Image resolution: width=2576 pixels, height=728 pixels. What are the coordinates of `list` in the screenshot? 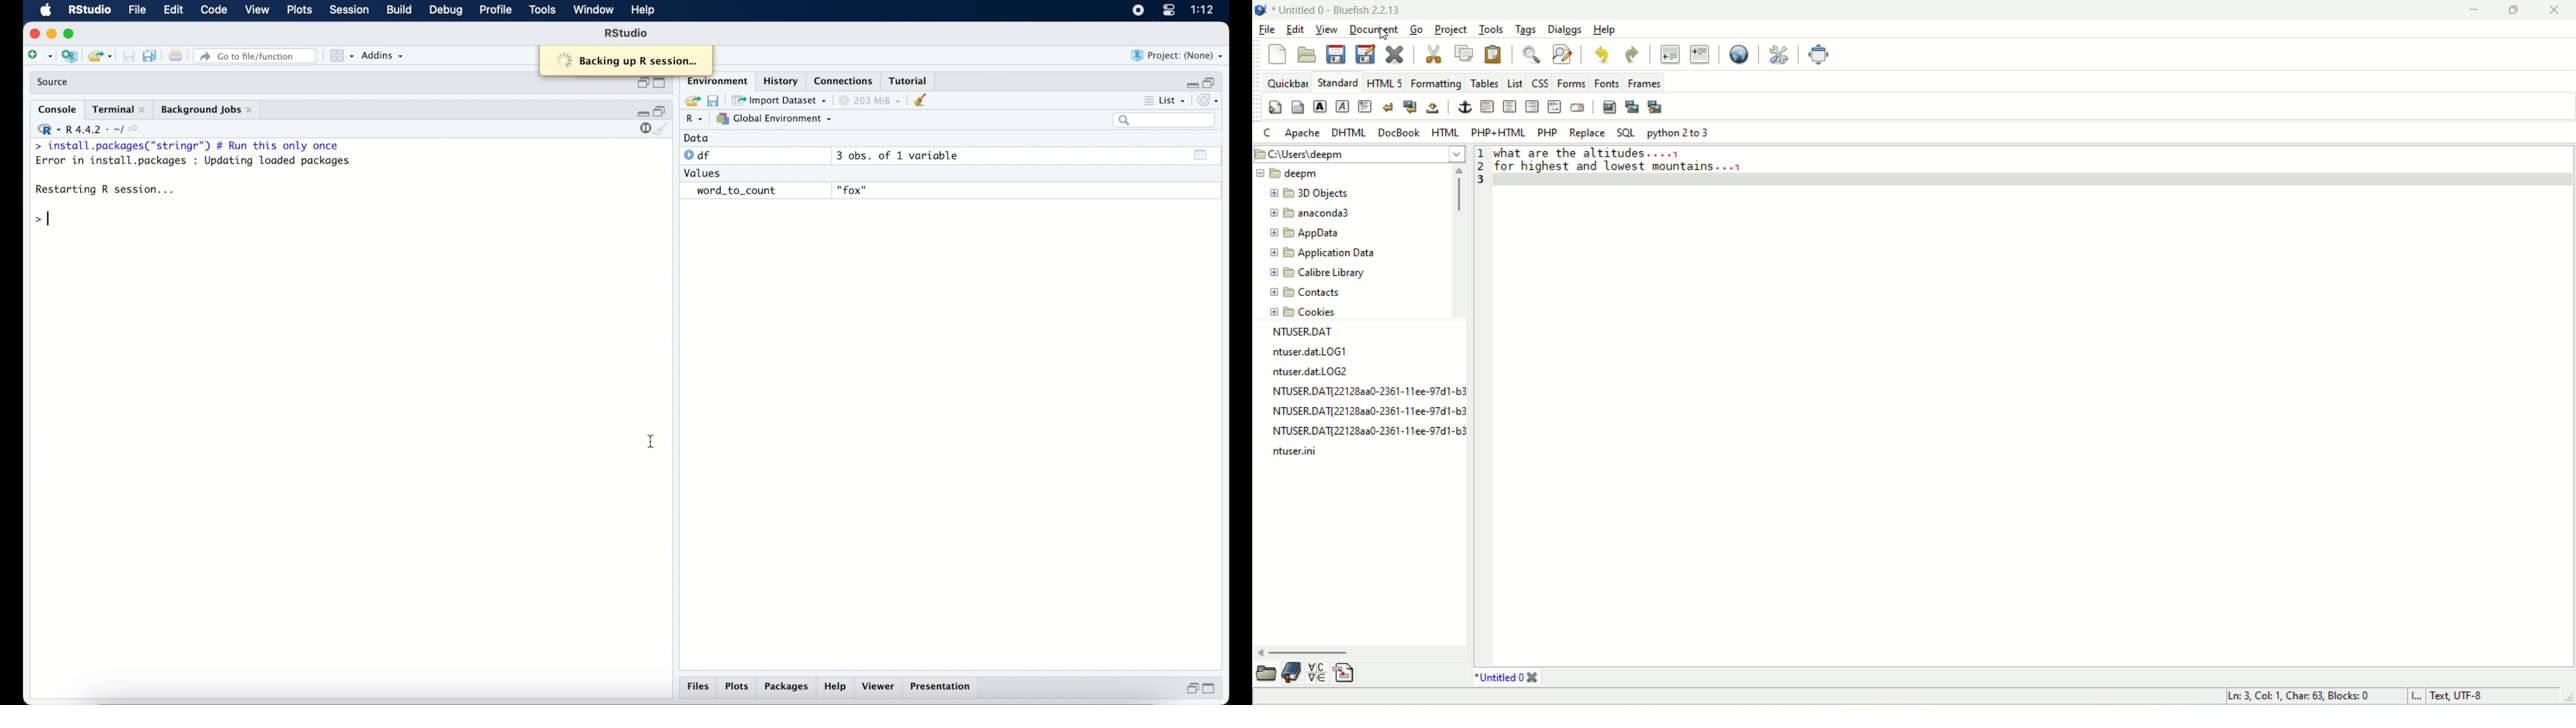 It's located at (1167, 102).